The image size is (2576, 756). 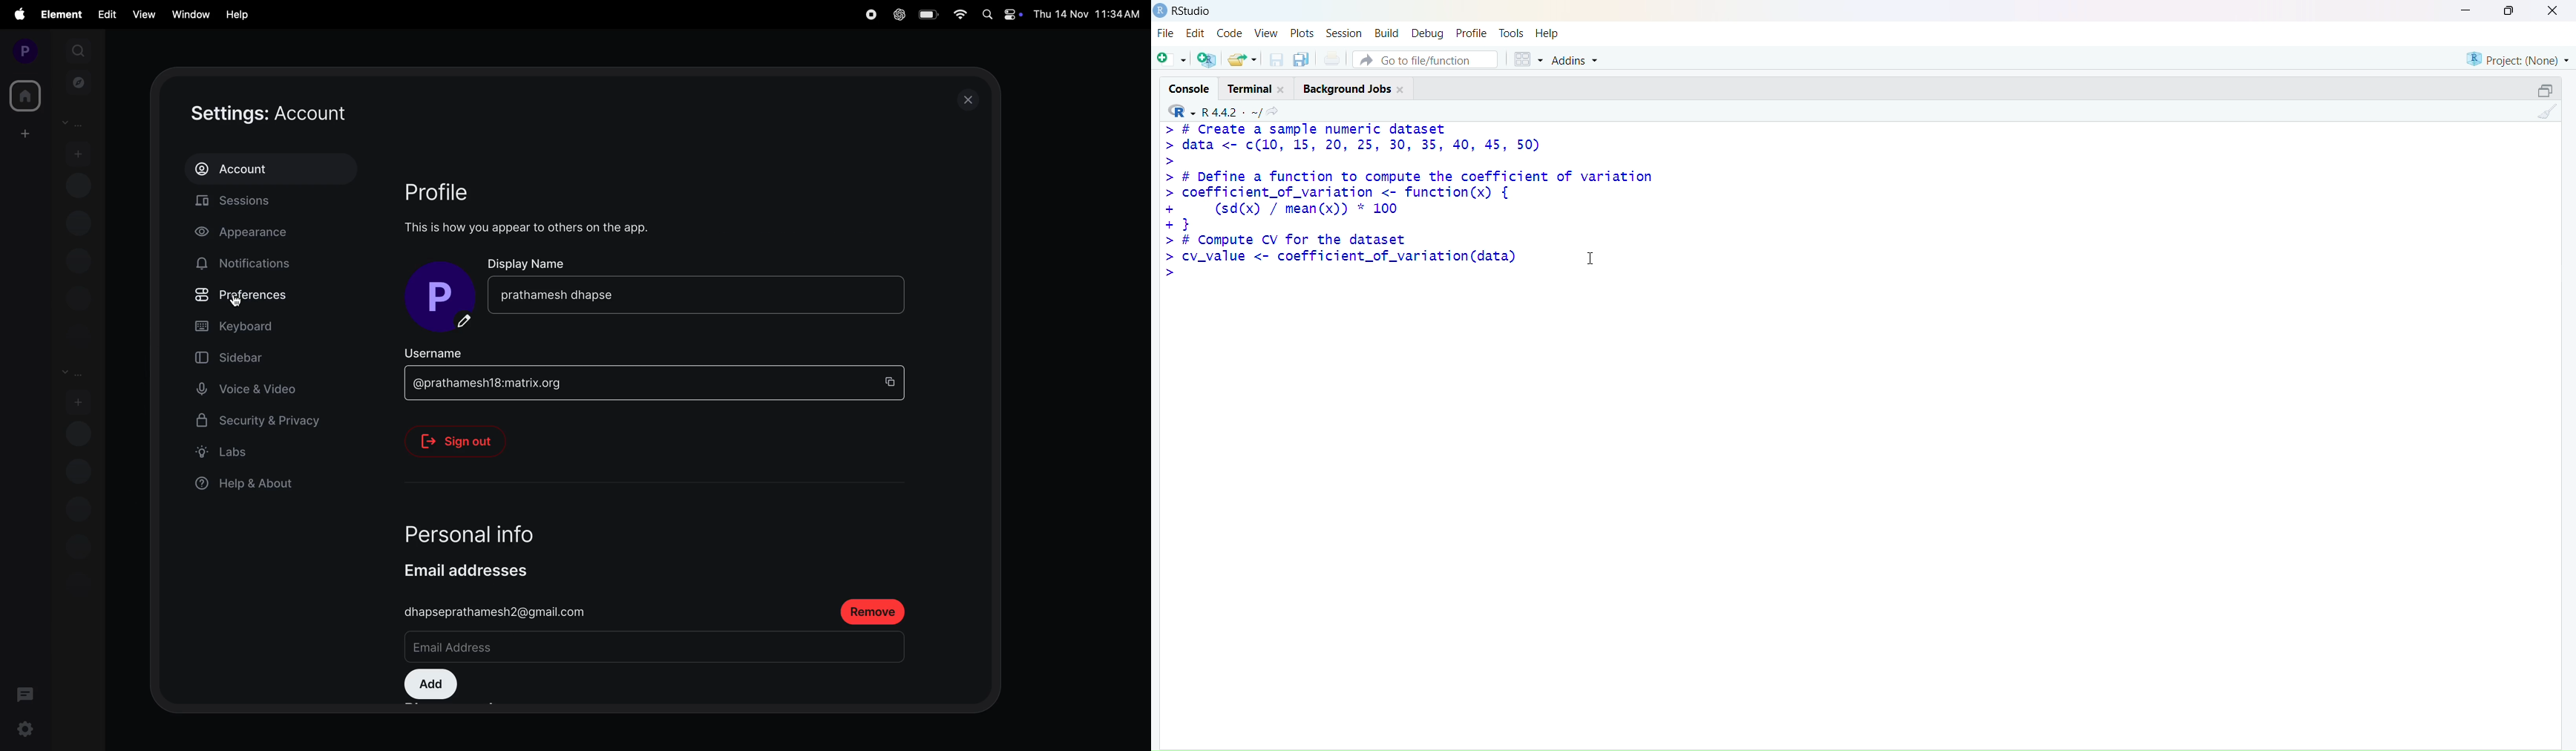 What do you see at coordinates (79, 85) in the screenshot?
I see `explore rooms` at bounding box center [79, 85].